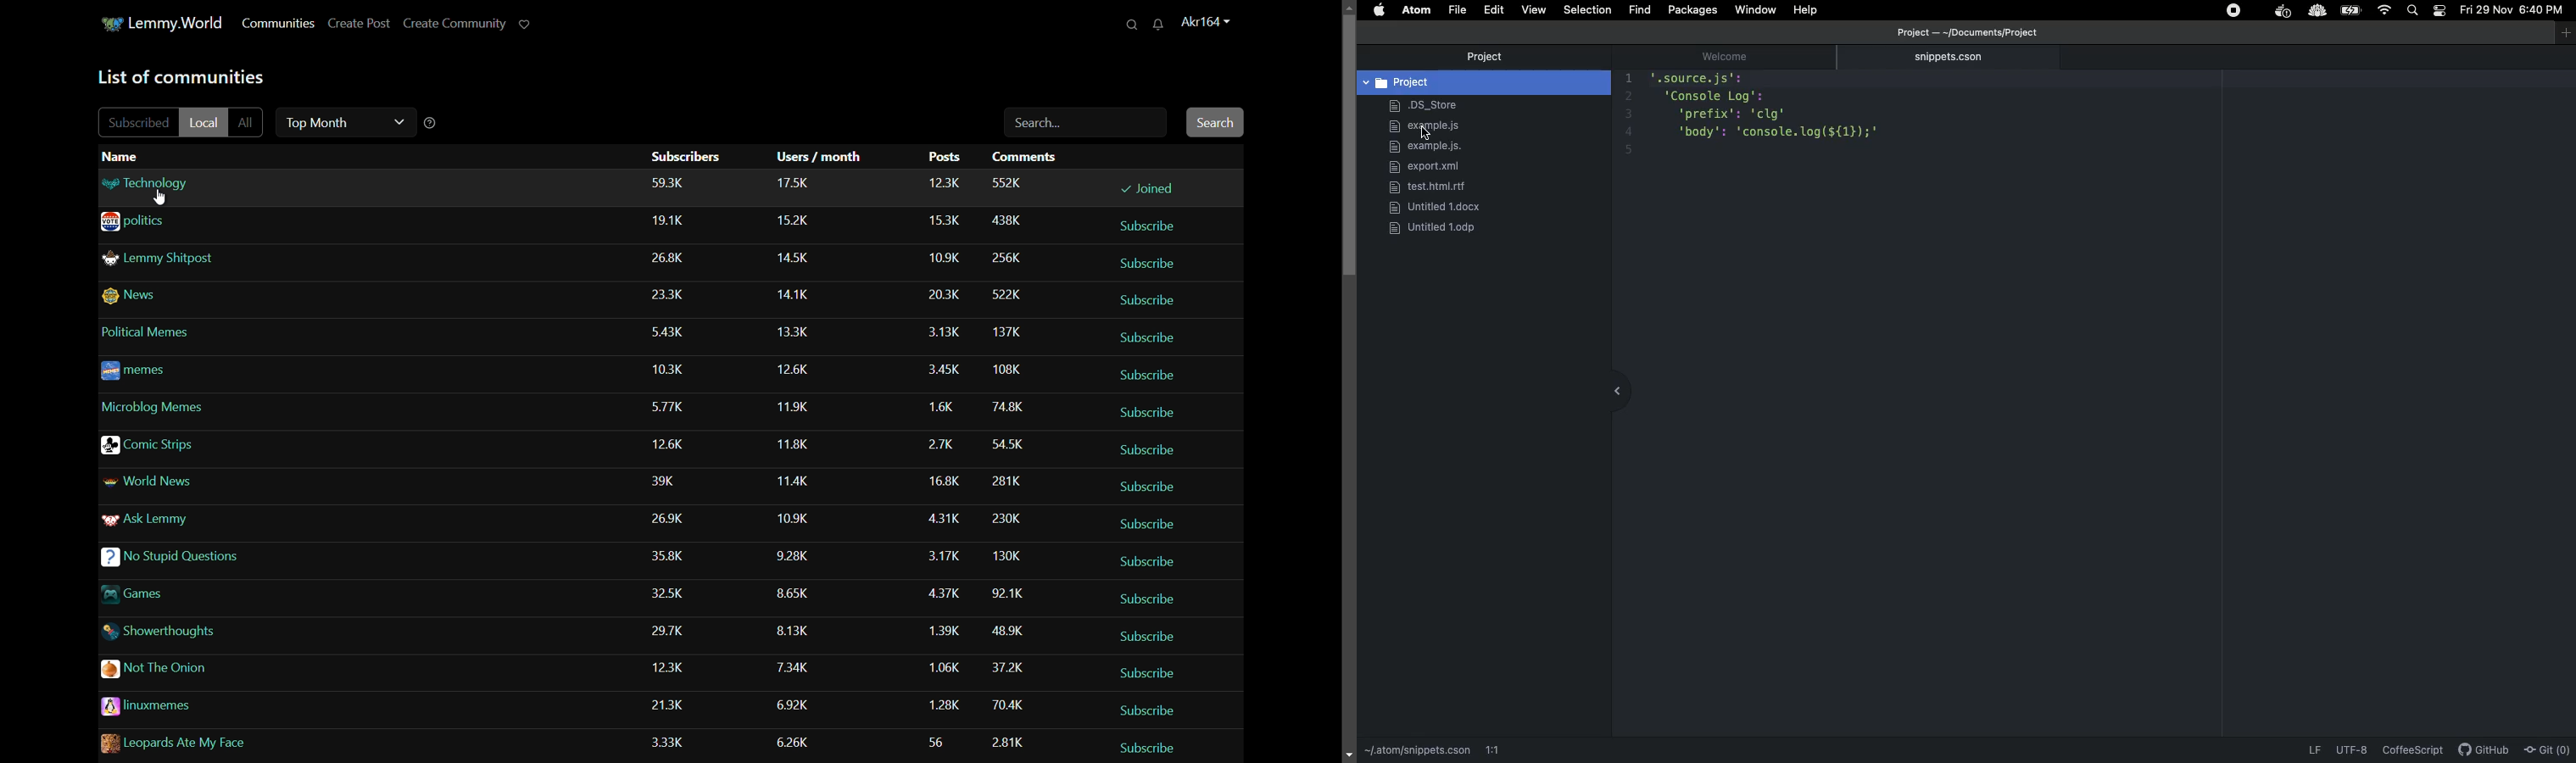 This screenshot has height=784, width=2576. I want to click on Apple logo, so click(1381, 10).